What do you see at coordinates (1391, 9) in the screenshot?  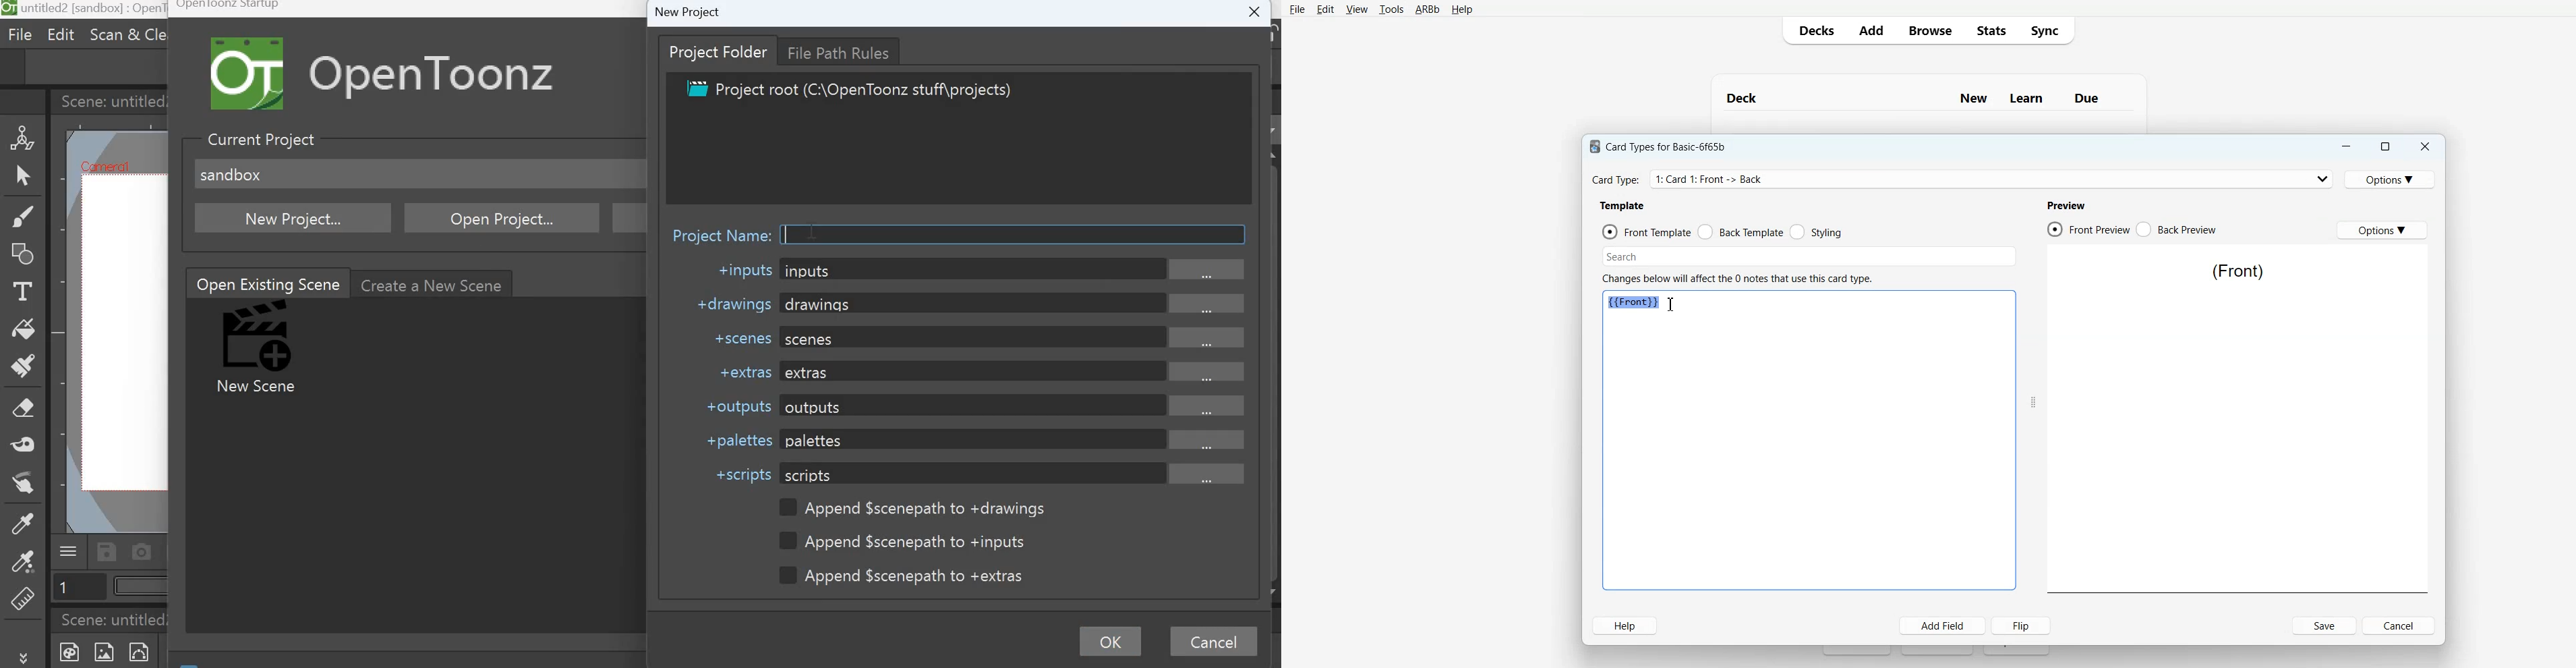 I see `Tools` at bounding box center [1391, 9].